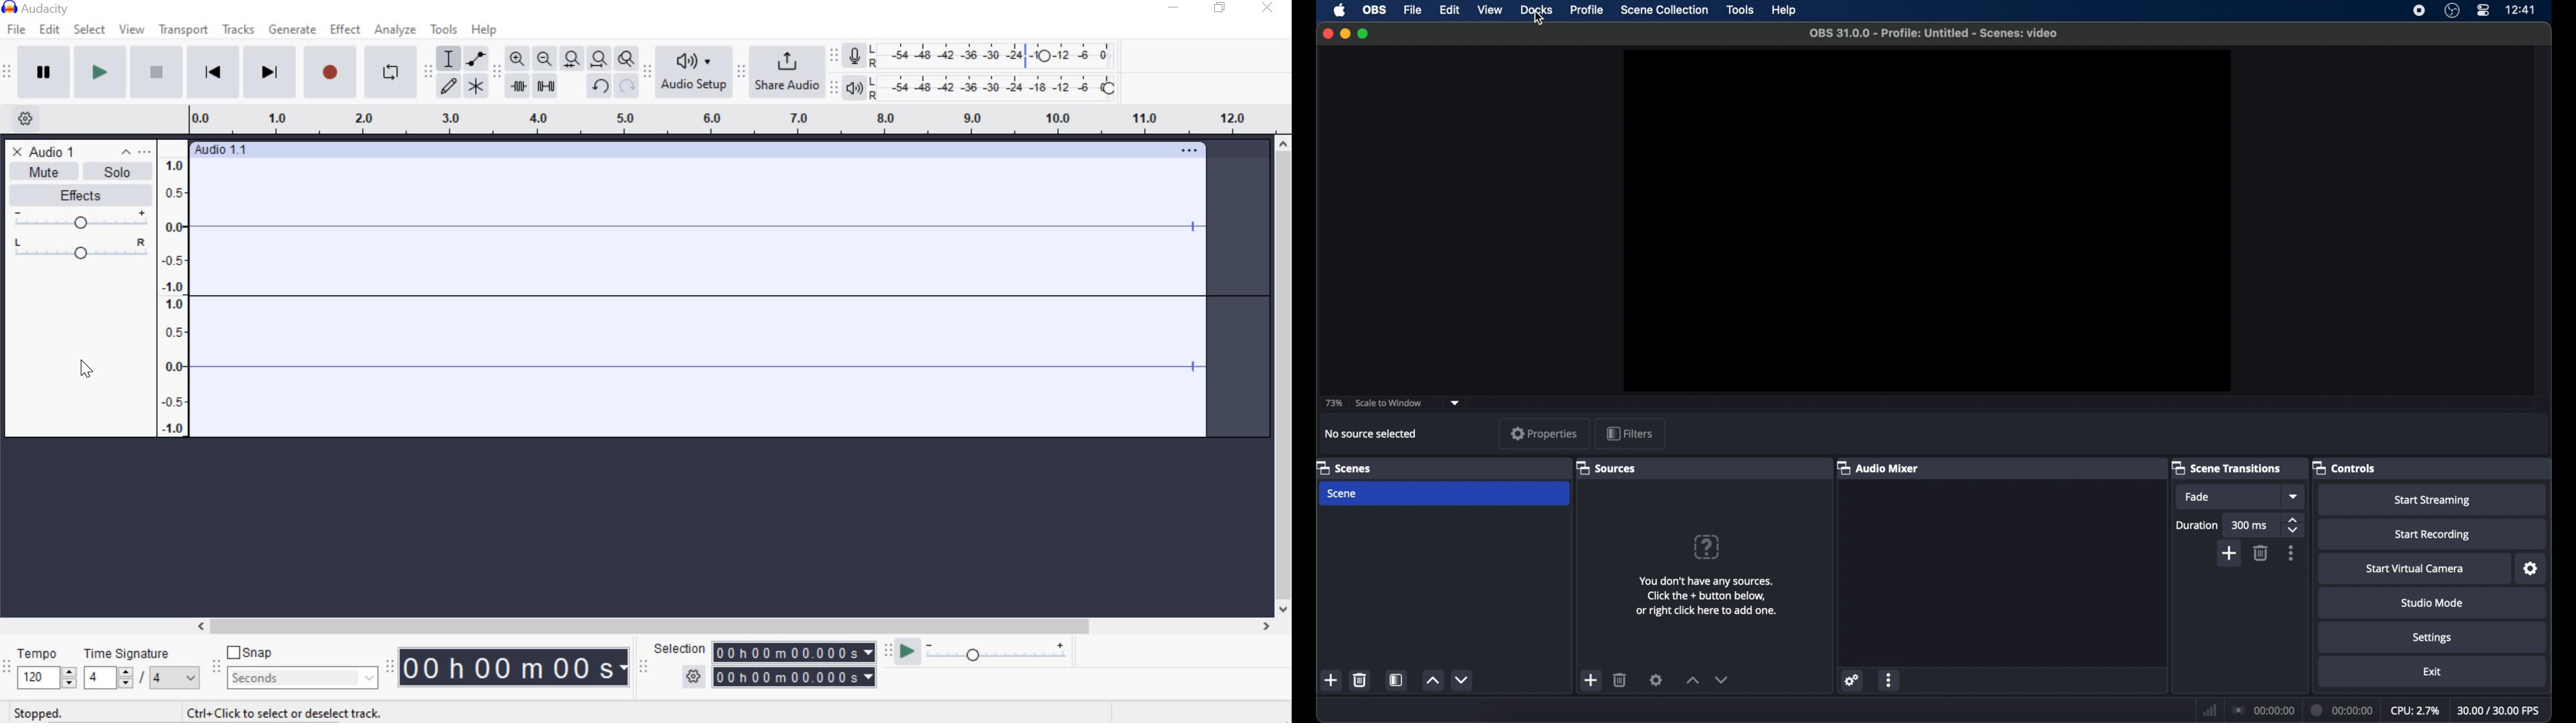 Image resolution: width=2576 pixels, height=728 pixels. What do you see at coordinates (57, 151) in the screenshot?
I see `AUDIO 1` at bounding box center [57, 151].